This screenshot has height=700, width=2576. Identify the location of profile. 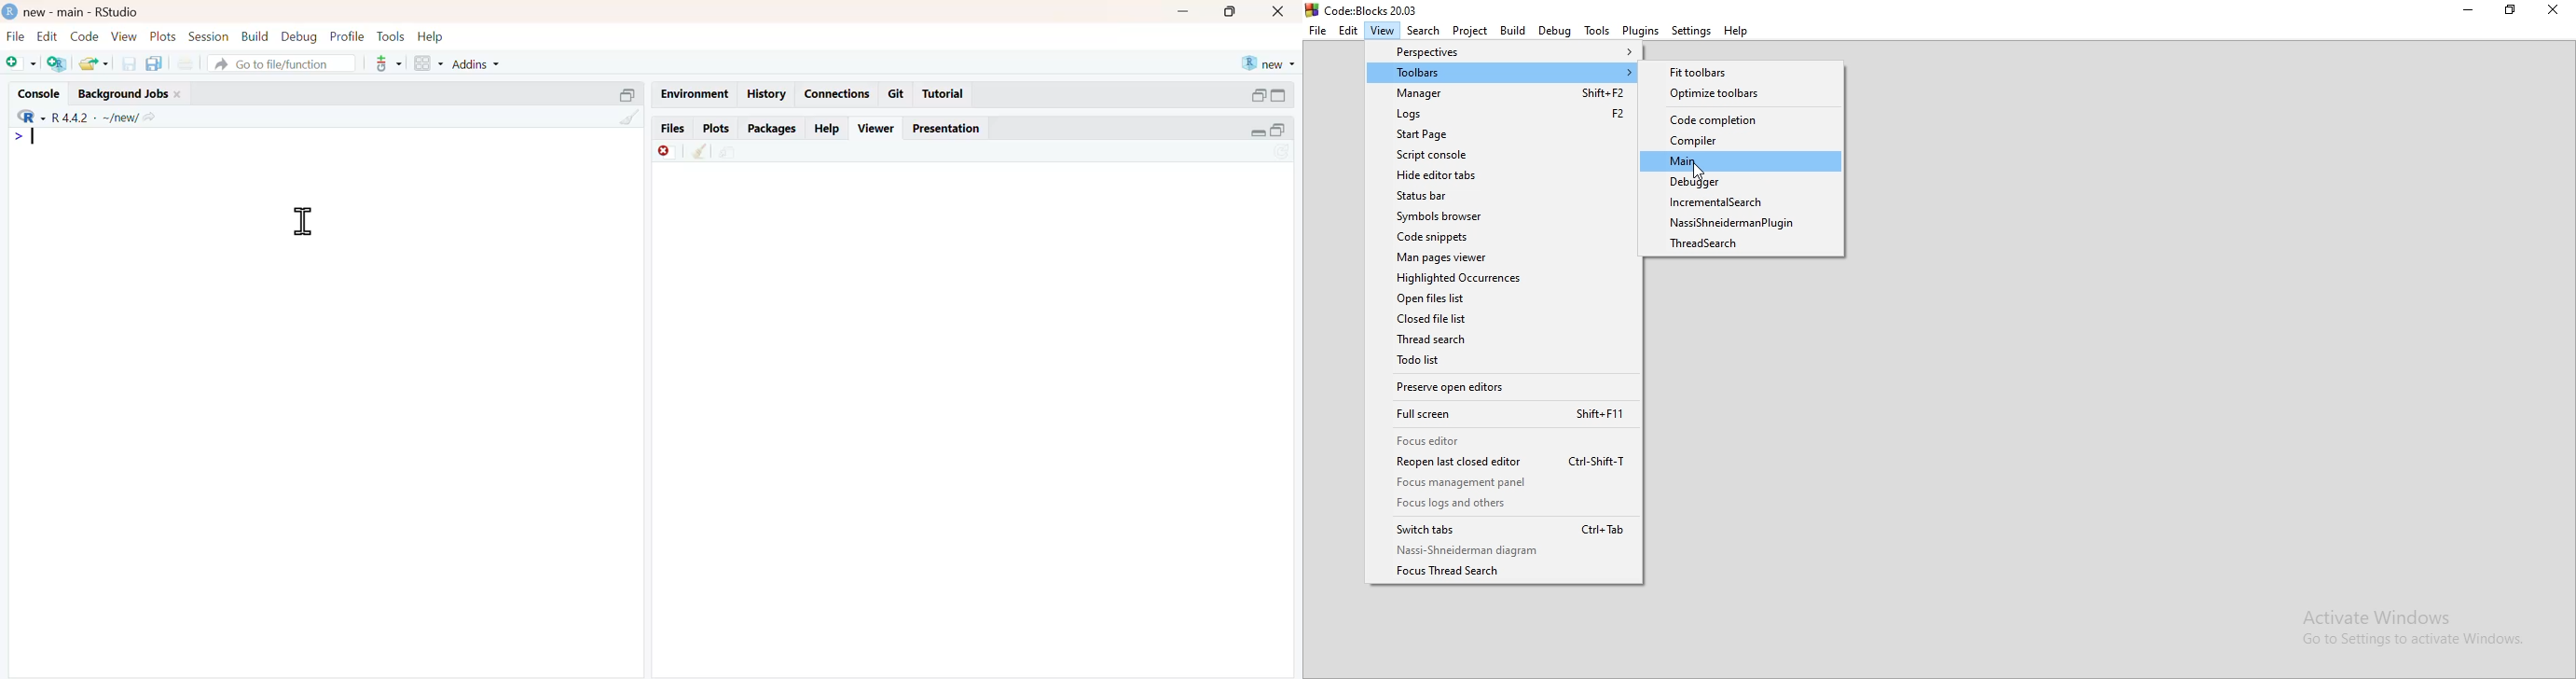
(348, 36).